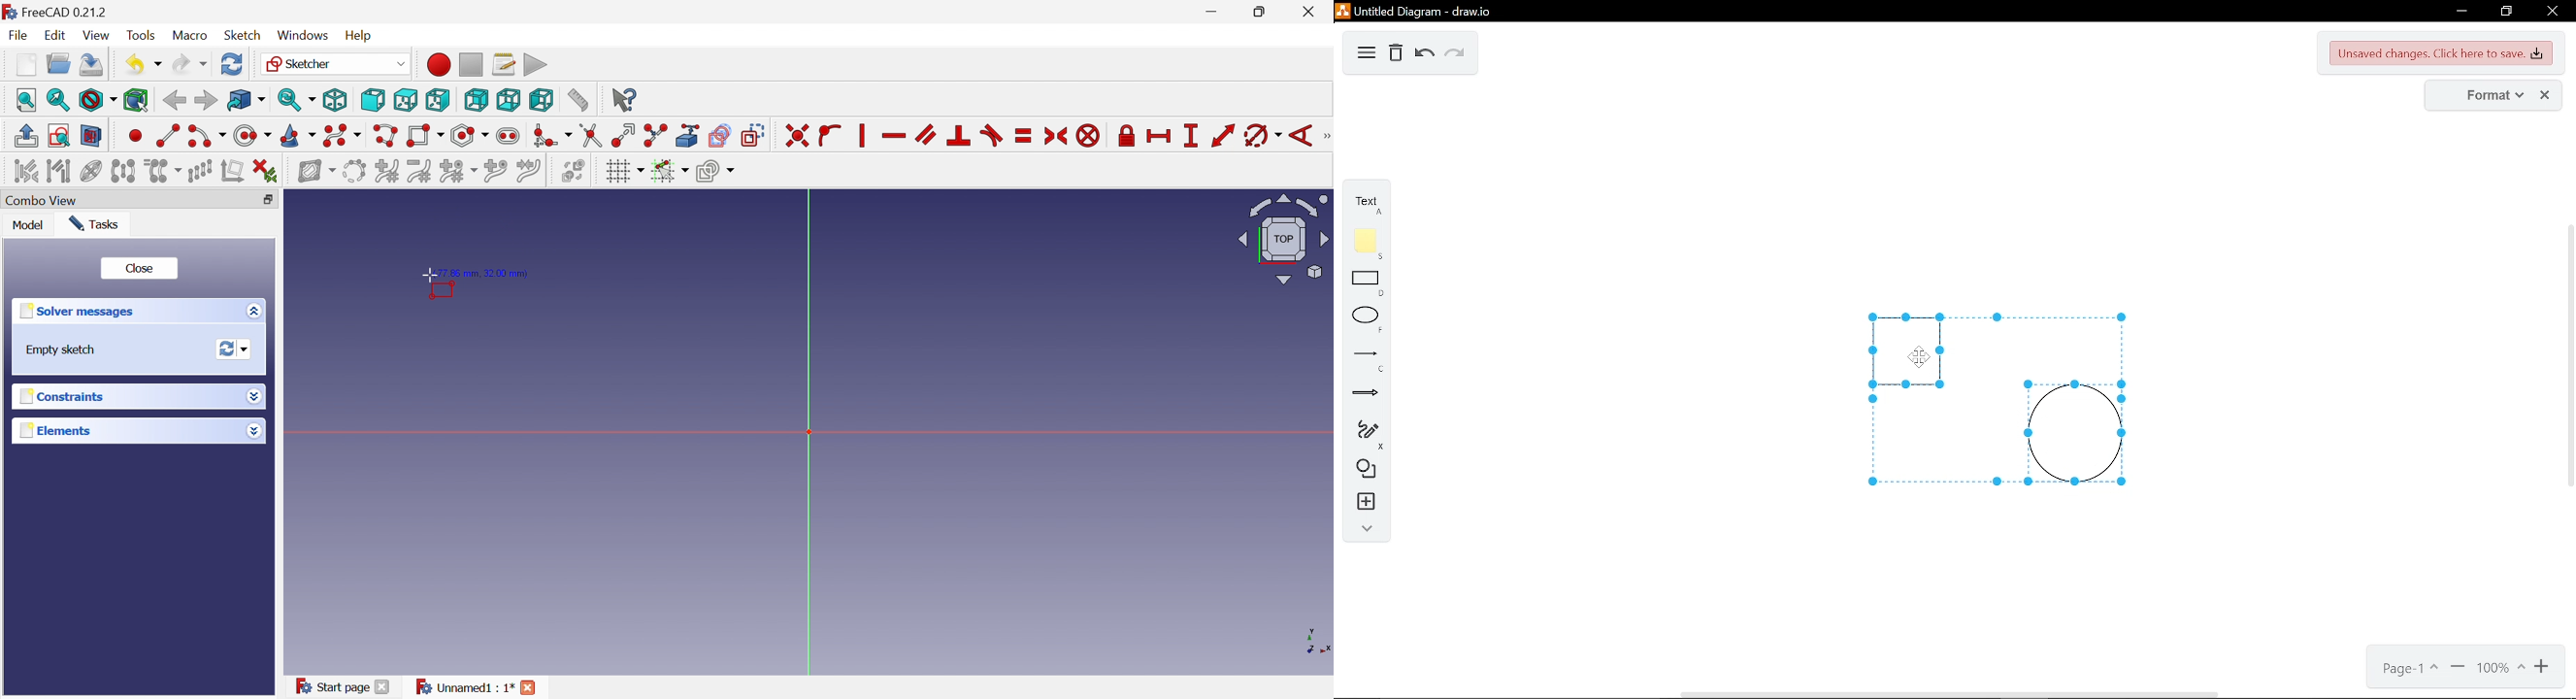 The height and width of the screenshot is (700, 2576). I want to click on Solver messages, so click(75, 311).